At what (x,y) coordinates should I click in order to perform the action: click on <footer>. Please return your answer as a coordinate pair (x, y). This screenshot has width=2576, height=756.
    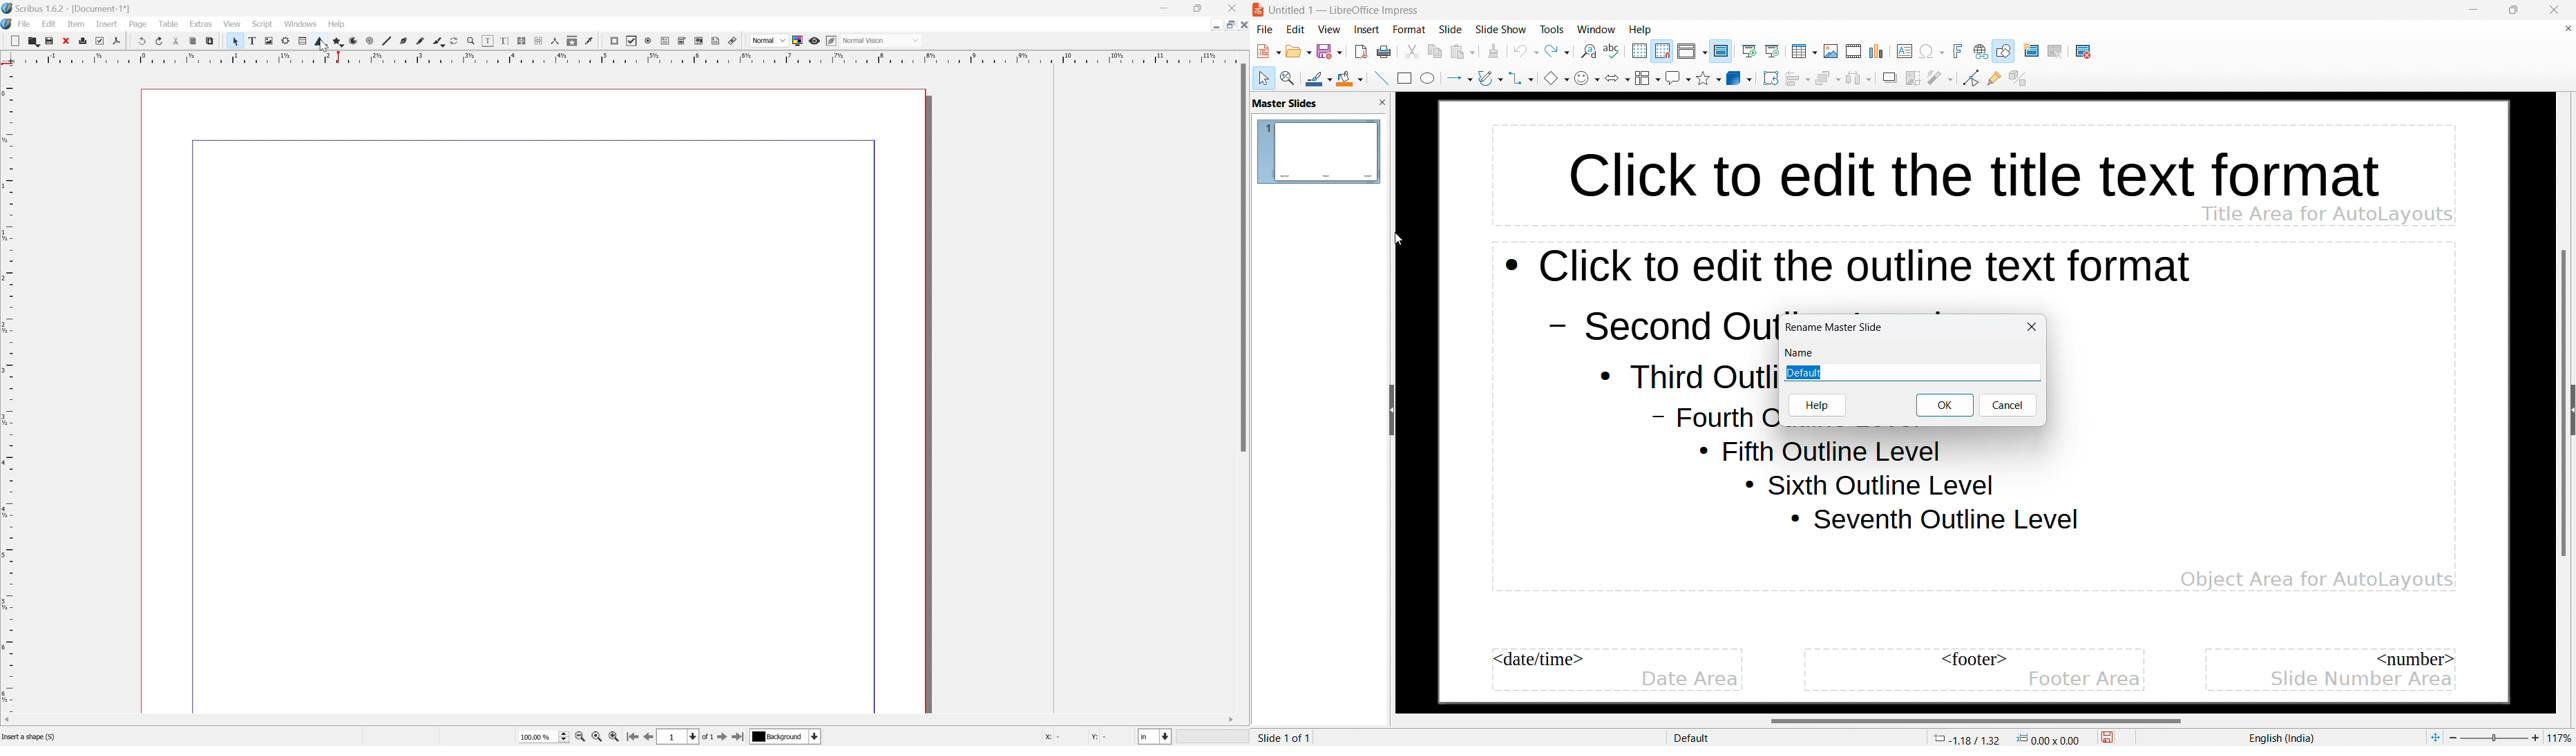
    Looking at the image, I should click on (1969, 660).